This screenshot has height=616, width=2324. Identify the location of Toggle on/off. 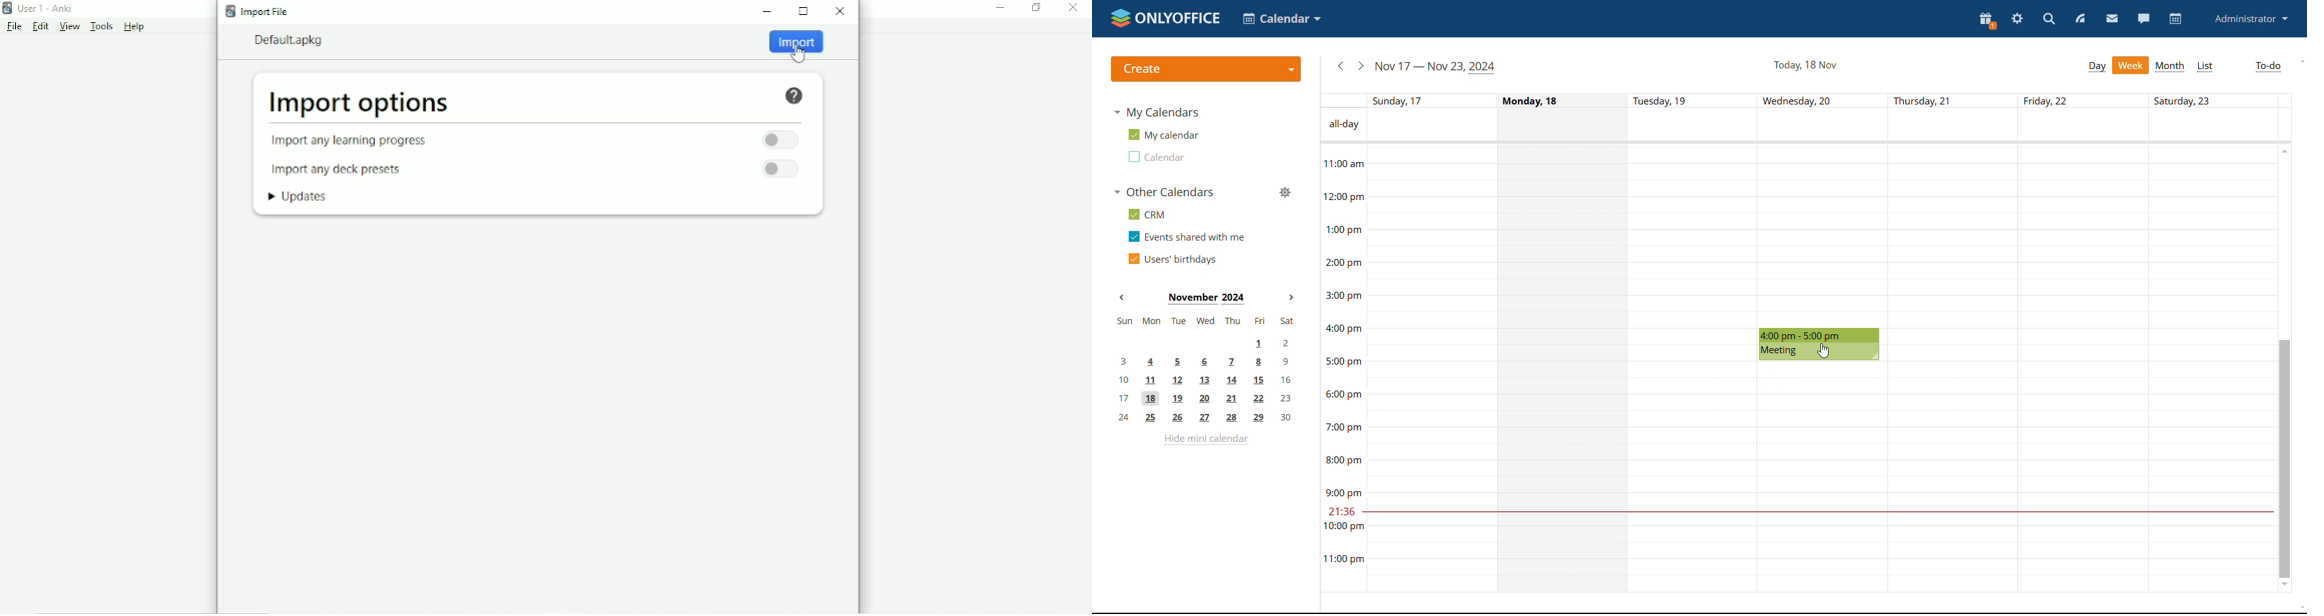
(783, 170).